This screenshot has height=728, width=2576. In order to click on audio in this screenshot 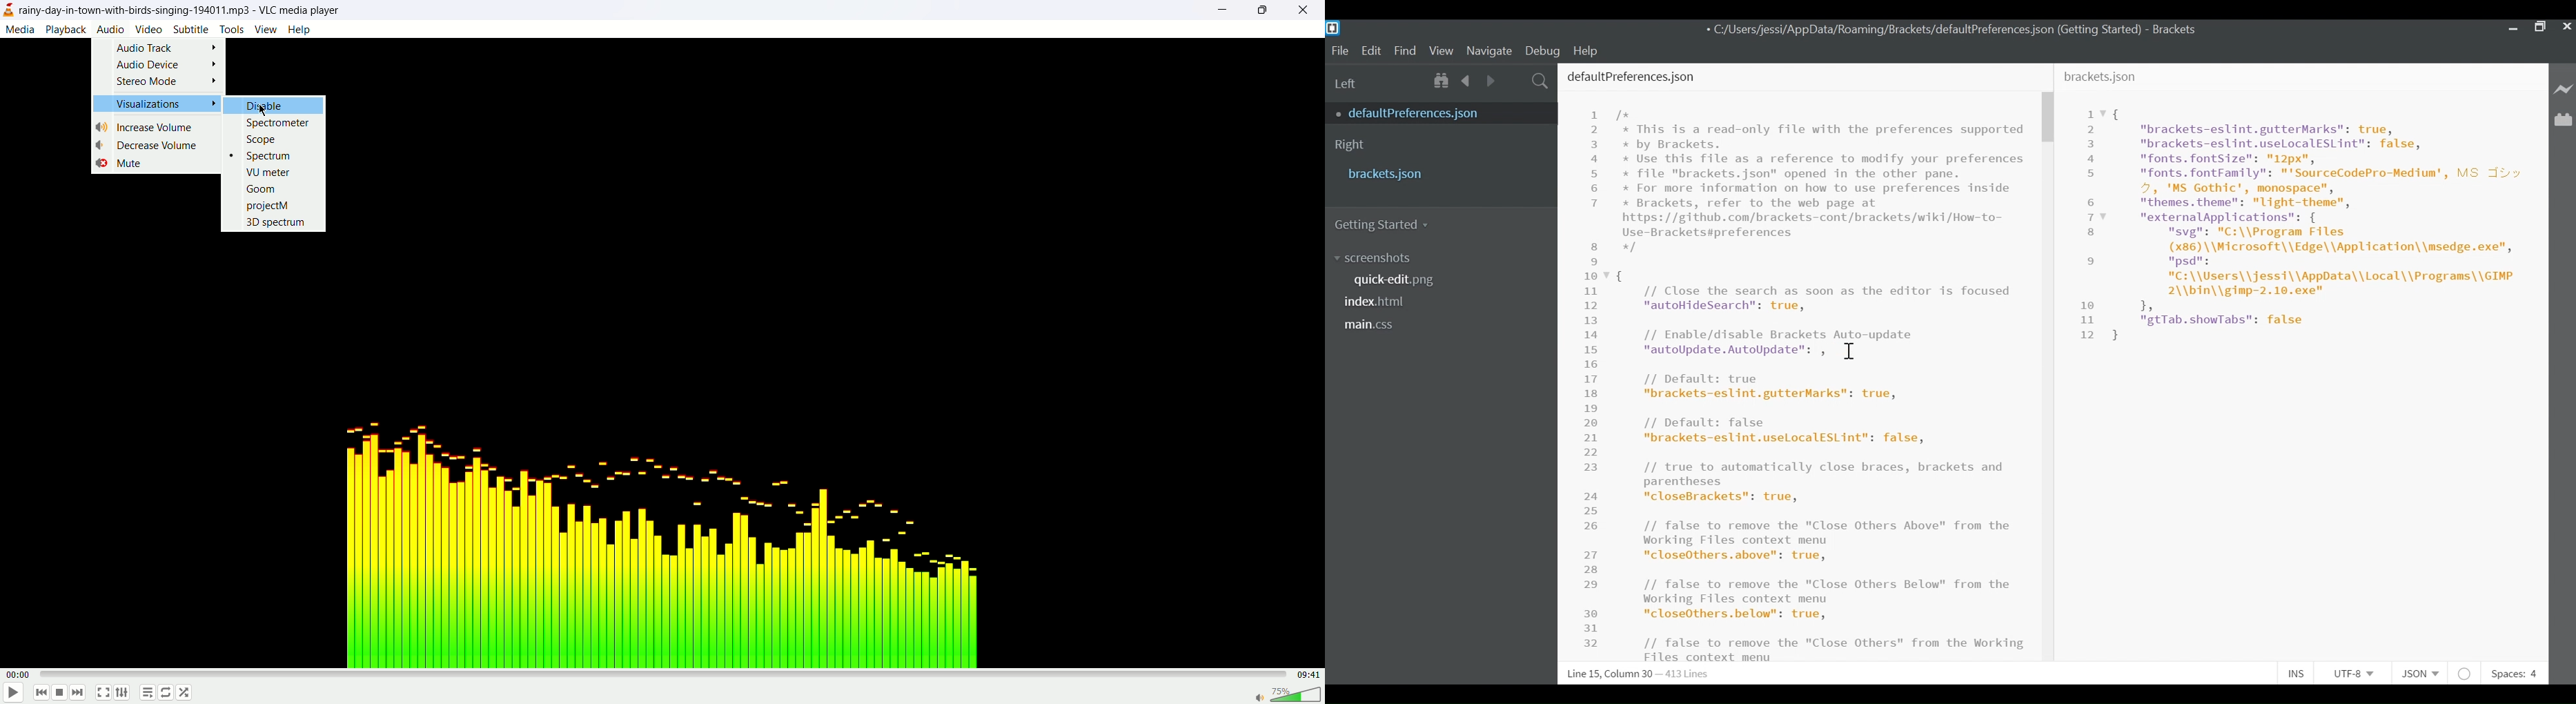, I will do `click(110, 28)`.